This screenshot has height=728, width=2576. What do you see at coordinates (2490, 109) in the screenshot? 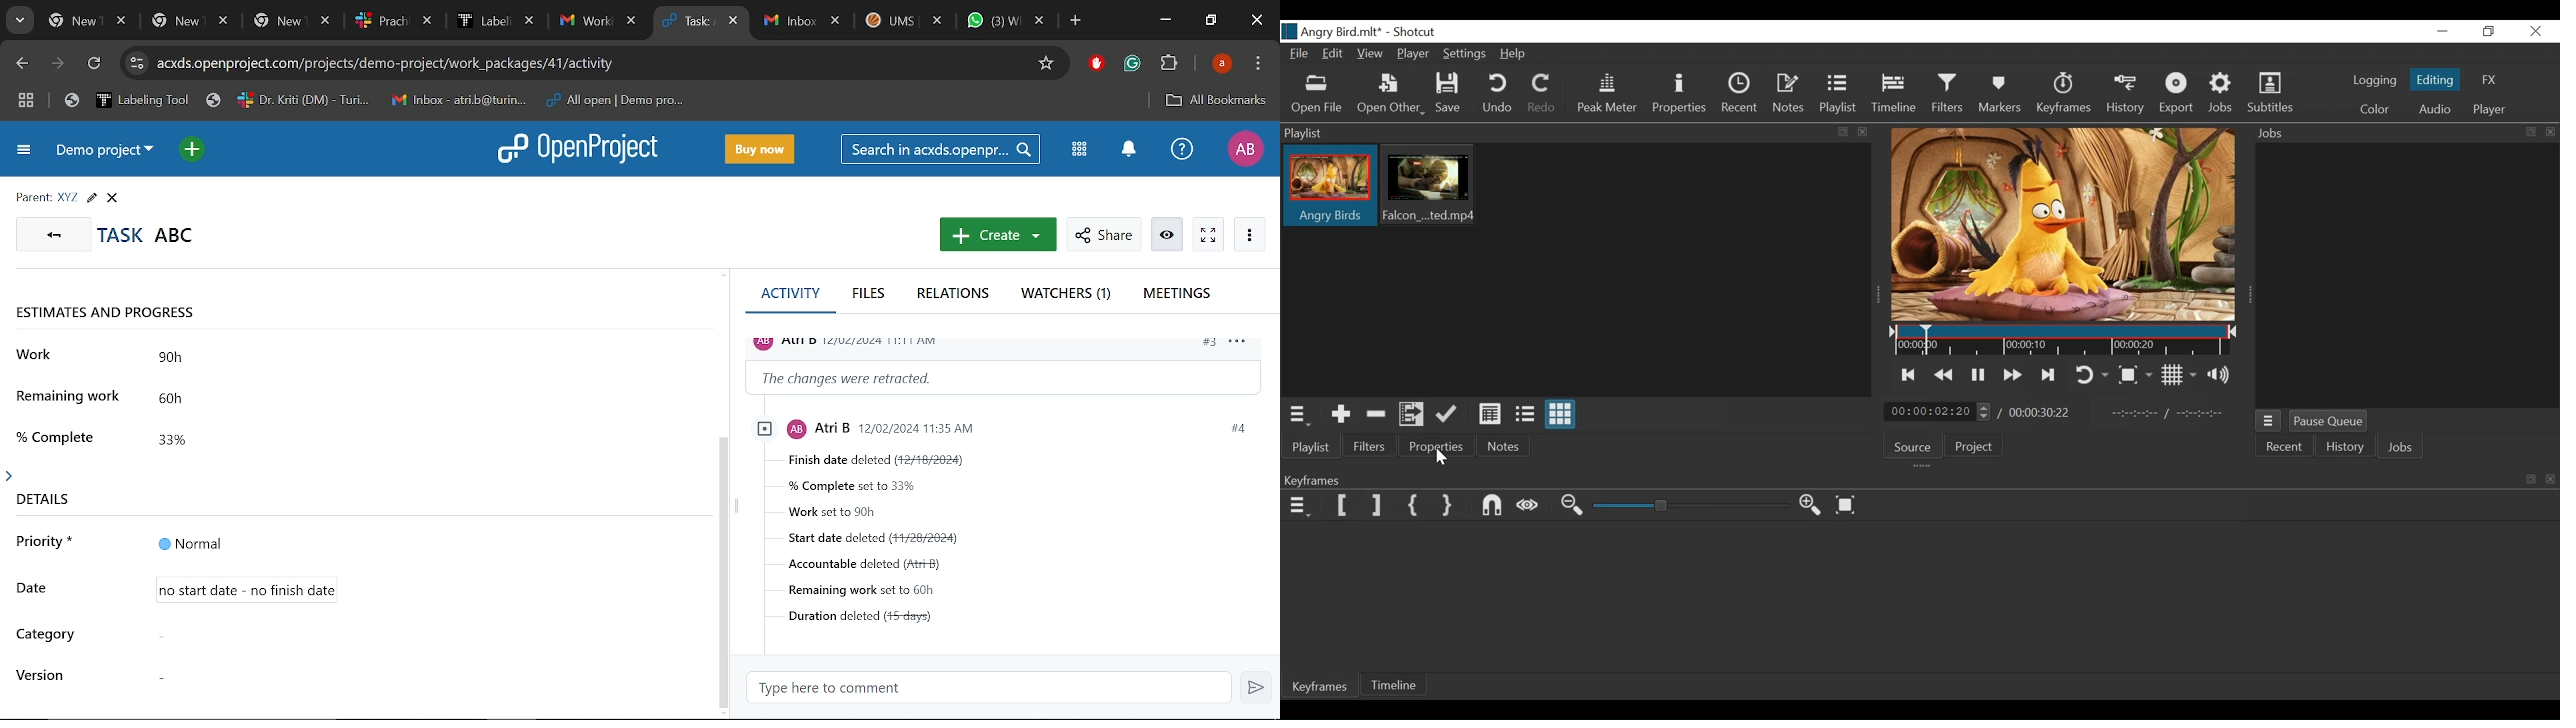
I see `Player` at bounding box center [2490, 109].